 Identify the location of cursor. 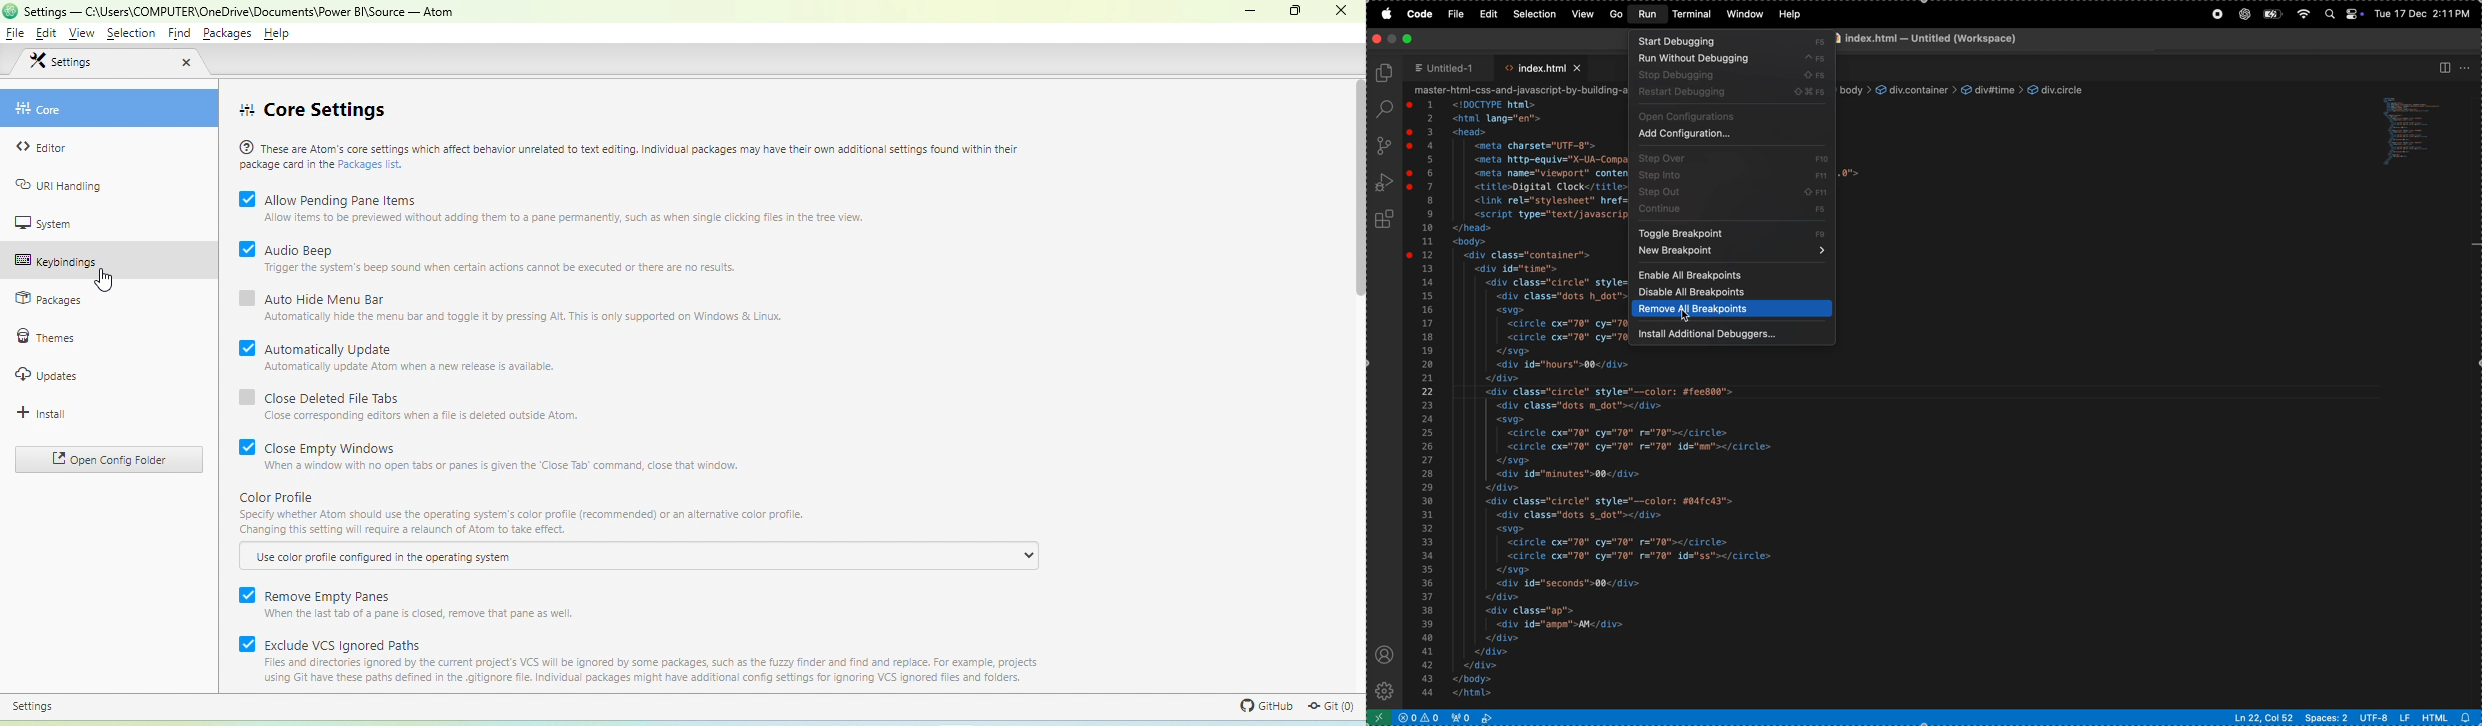
(103, 283).